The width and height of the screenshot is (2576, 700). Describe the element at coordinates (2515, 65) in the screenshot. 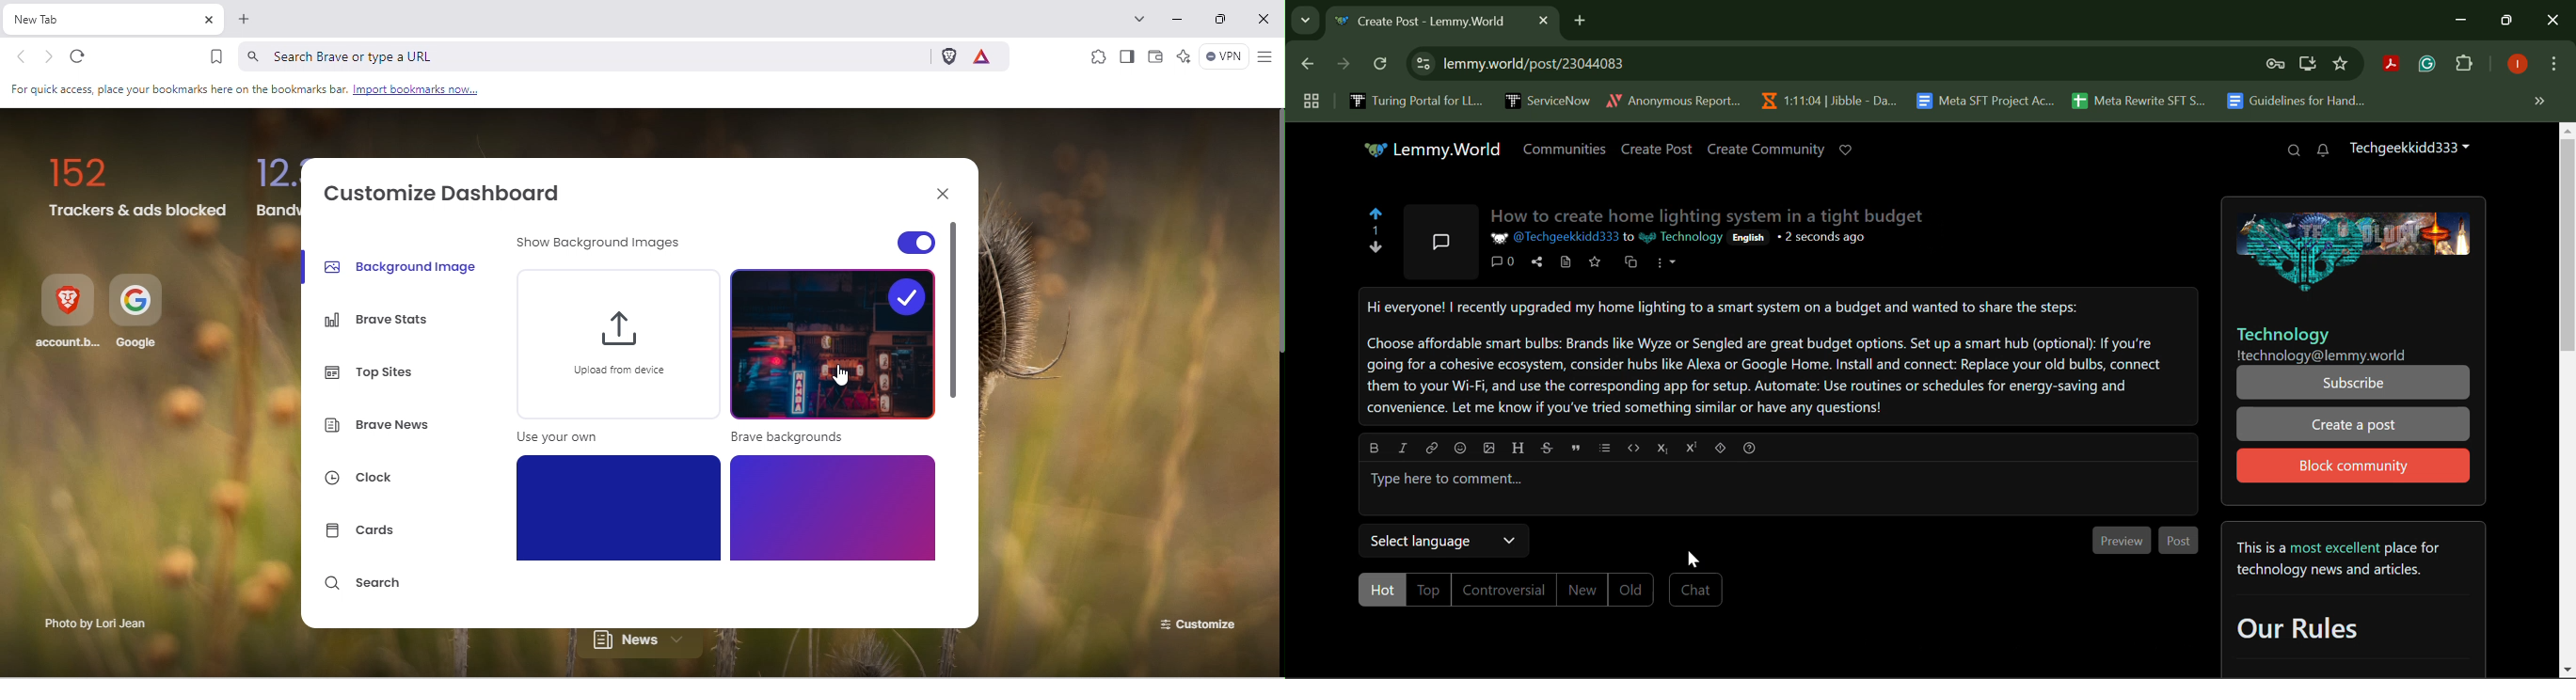

I see `Logged In User` at that location.